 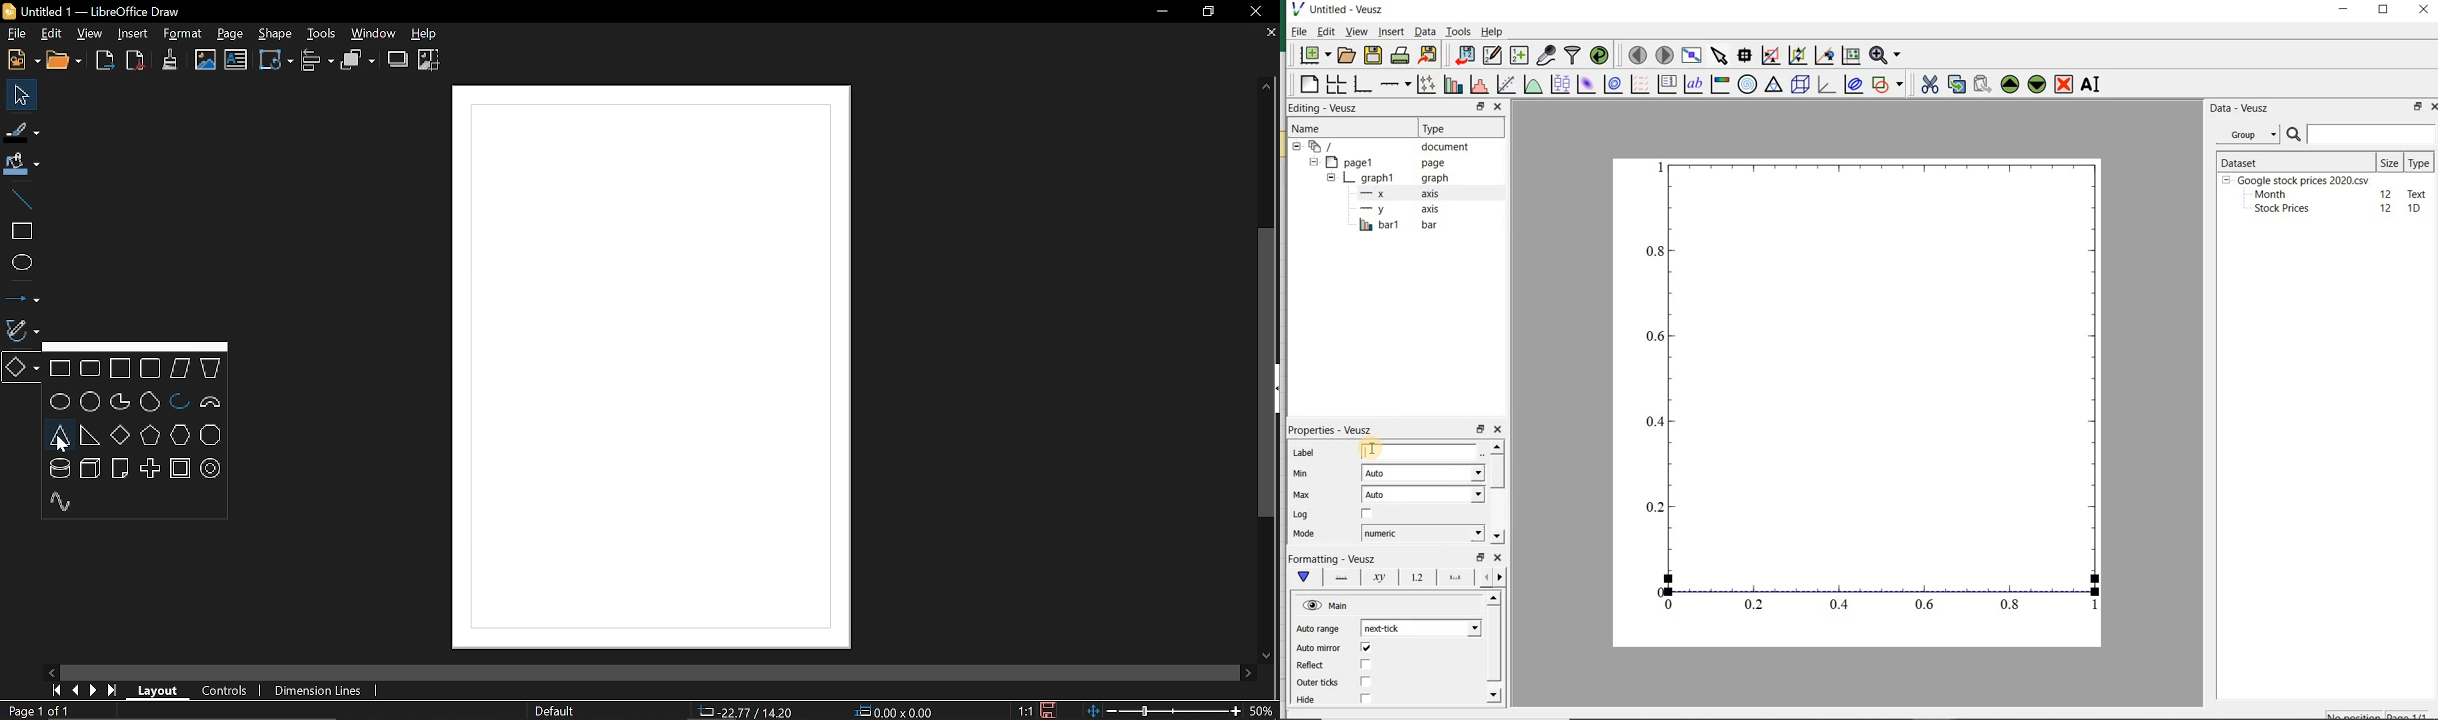 What do you see at coordinates (1719, 84) in the screenshot?
I see `image color bar` at bounding box center [1719, 84].